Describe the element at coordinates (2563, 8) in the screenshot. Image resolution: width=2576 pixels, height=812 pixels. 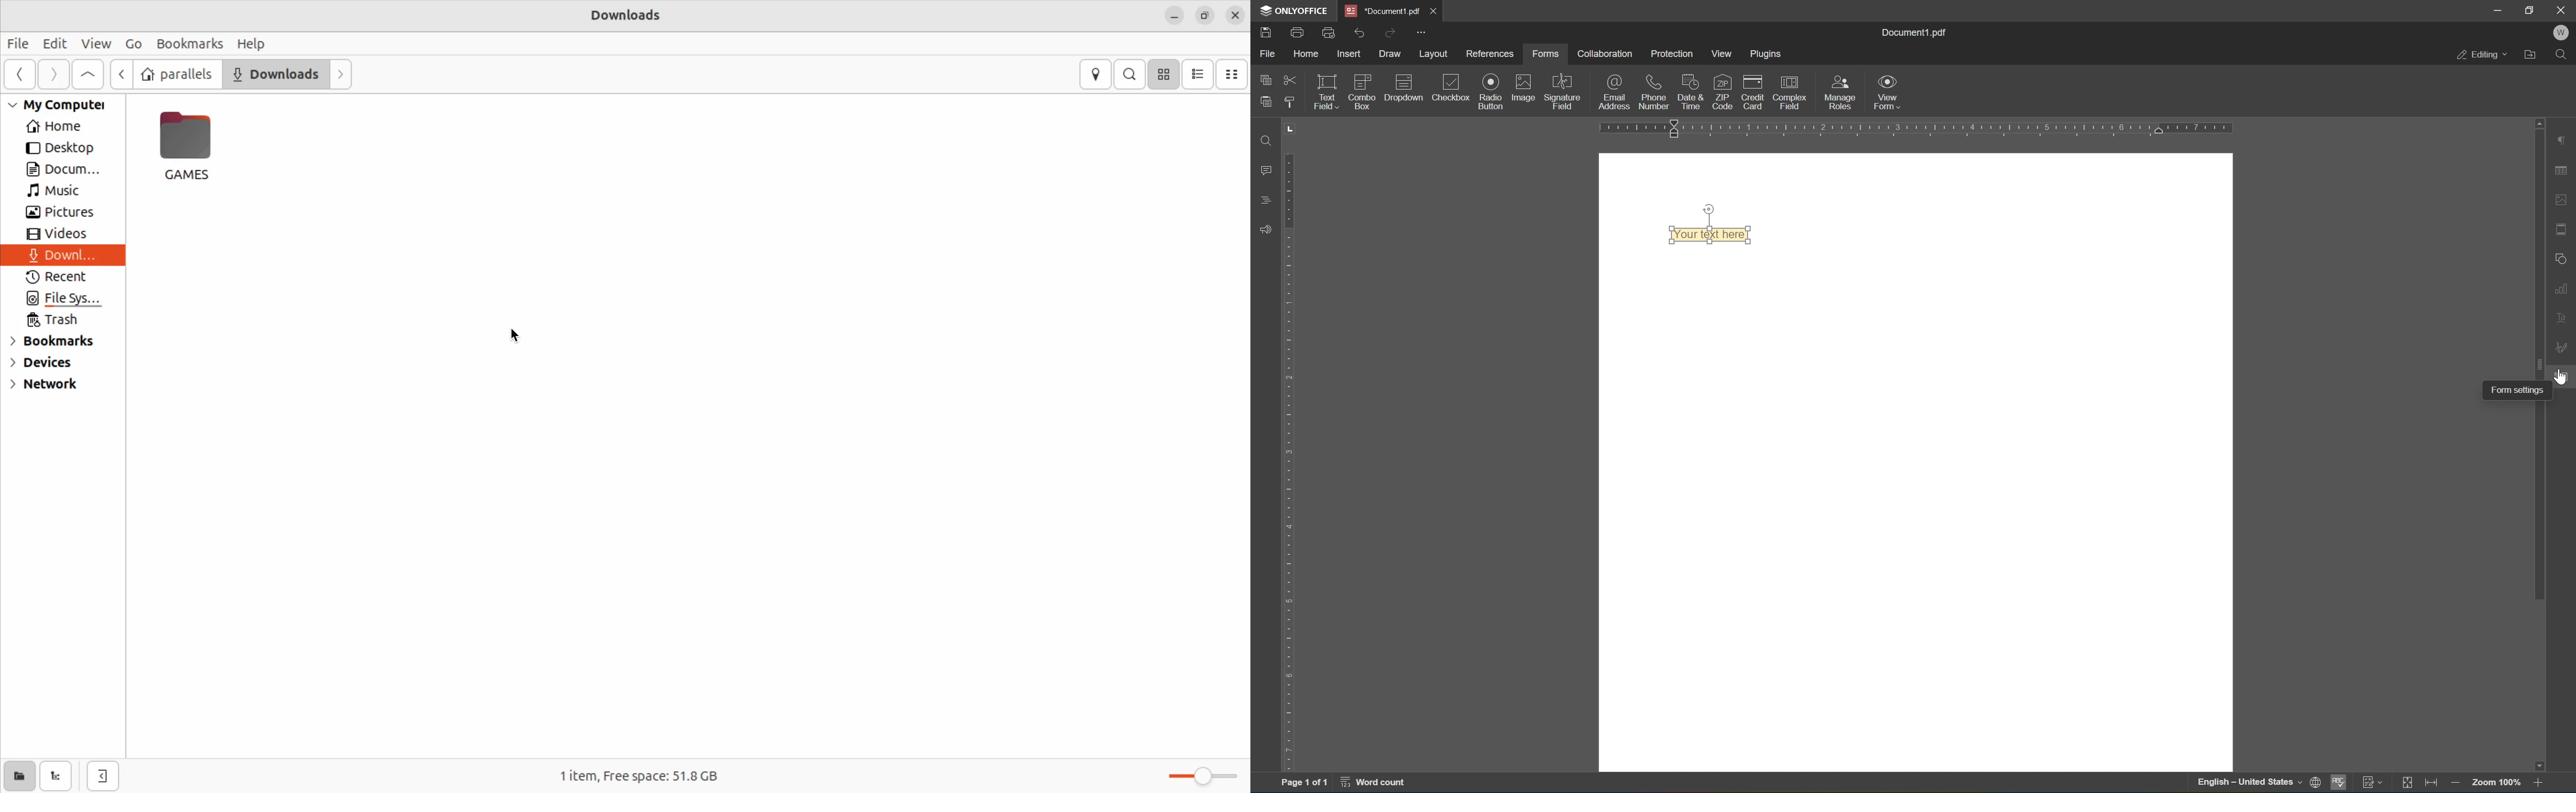
I see `close` at that location.